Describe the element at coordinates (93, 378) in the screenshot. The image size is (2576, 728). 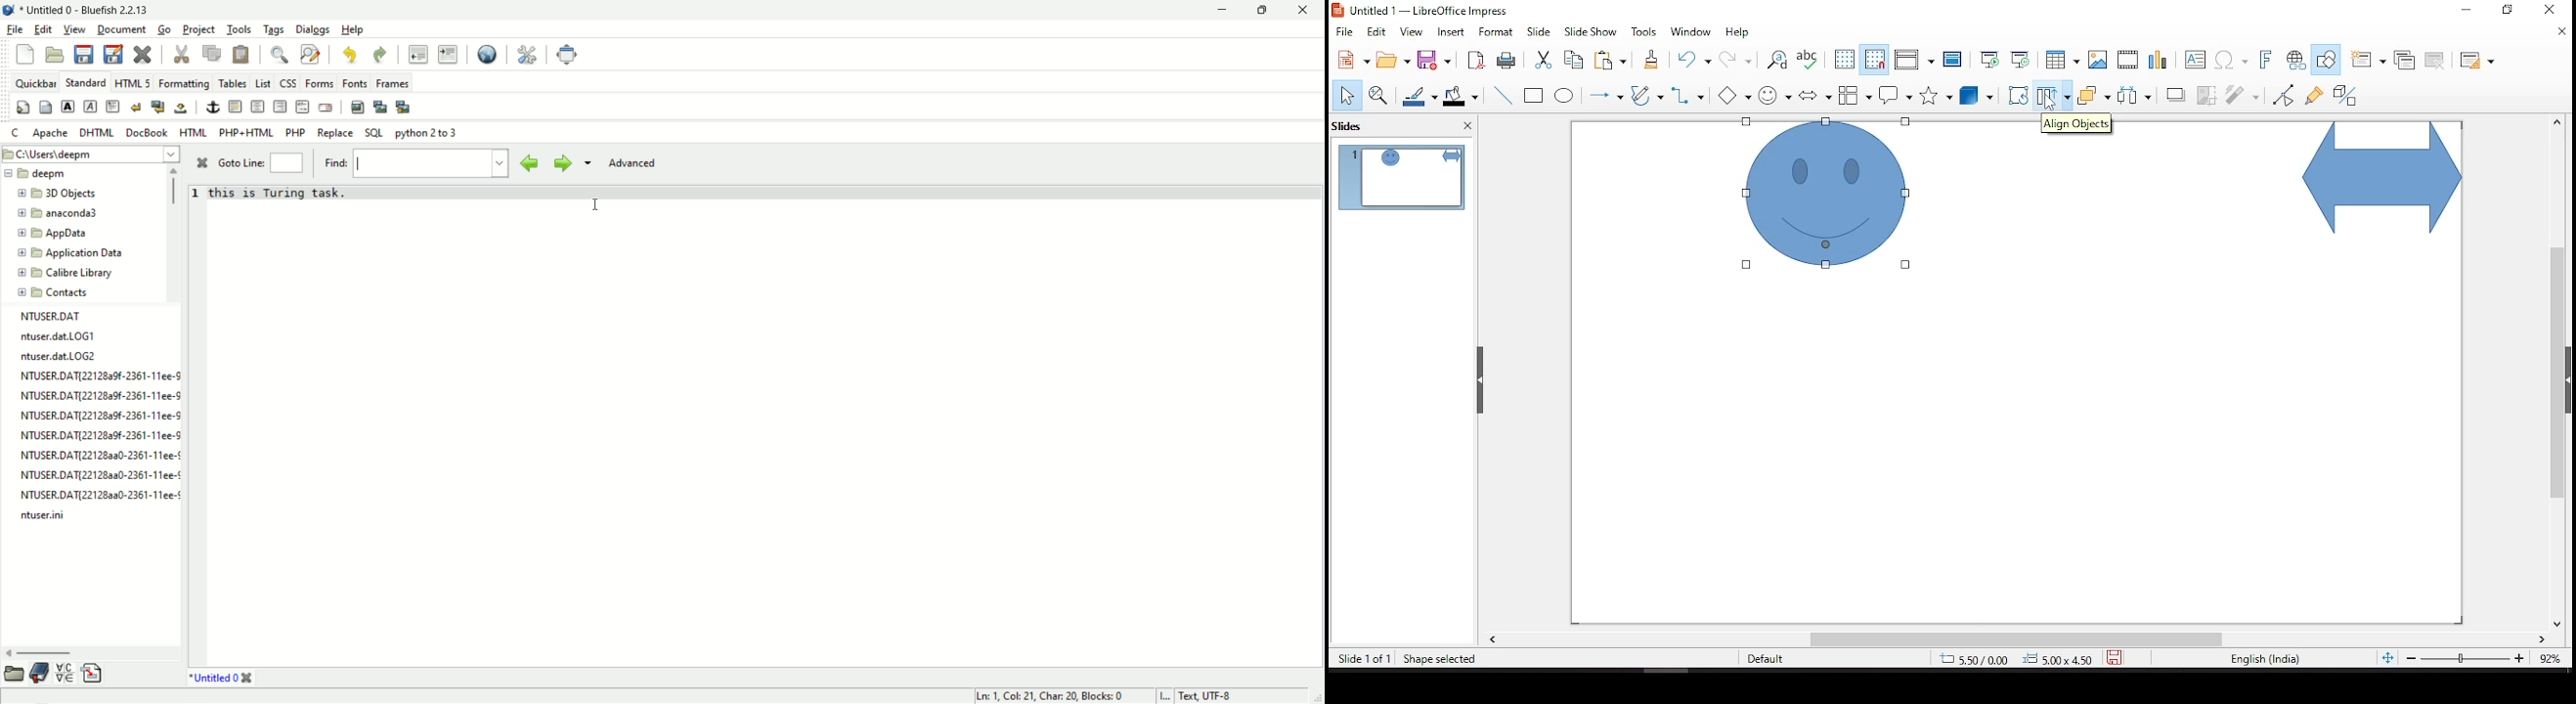
I see `NTUSER.DAT{22128a9f-2361-11ee-S` at that location.